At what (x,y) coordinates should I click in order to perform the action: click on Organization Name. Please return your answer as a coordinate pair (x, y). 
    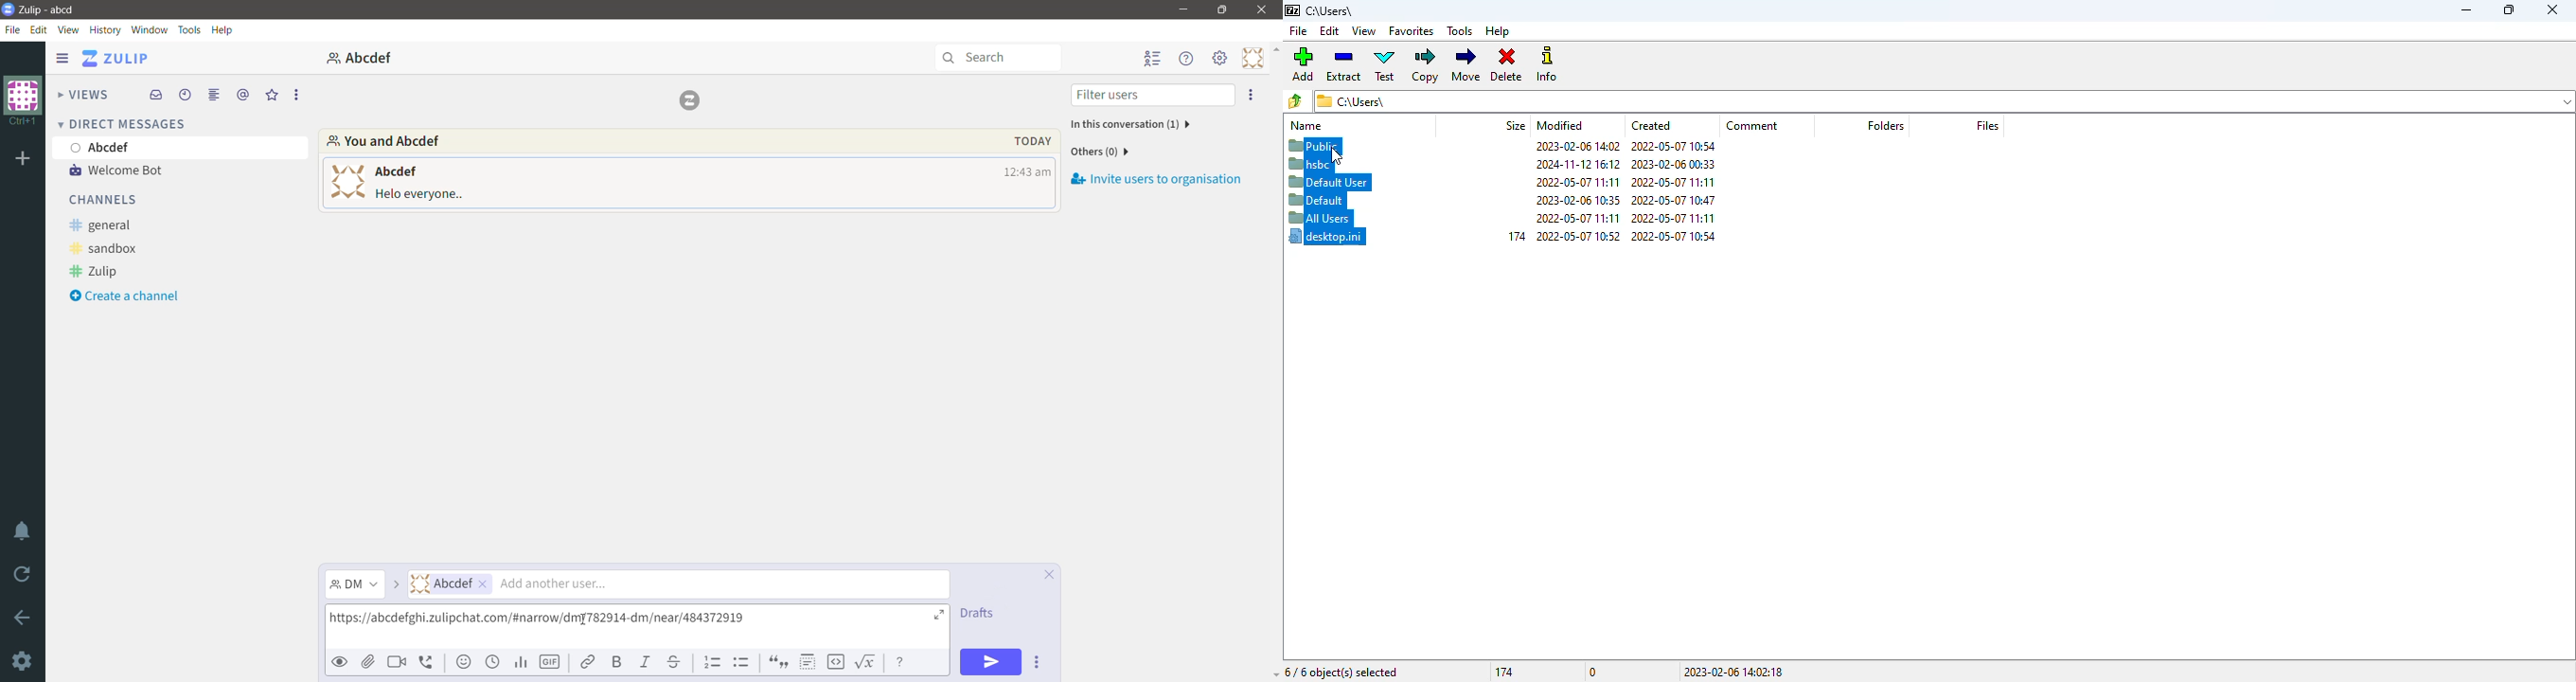
    Looking at the image, I should click on (23, 102).